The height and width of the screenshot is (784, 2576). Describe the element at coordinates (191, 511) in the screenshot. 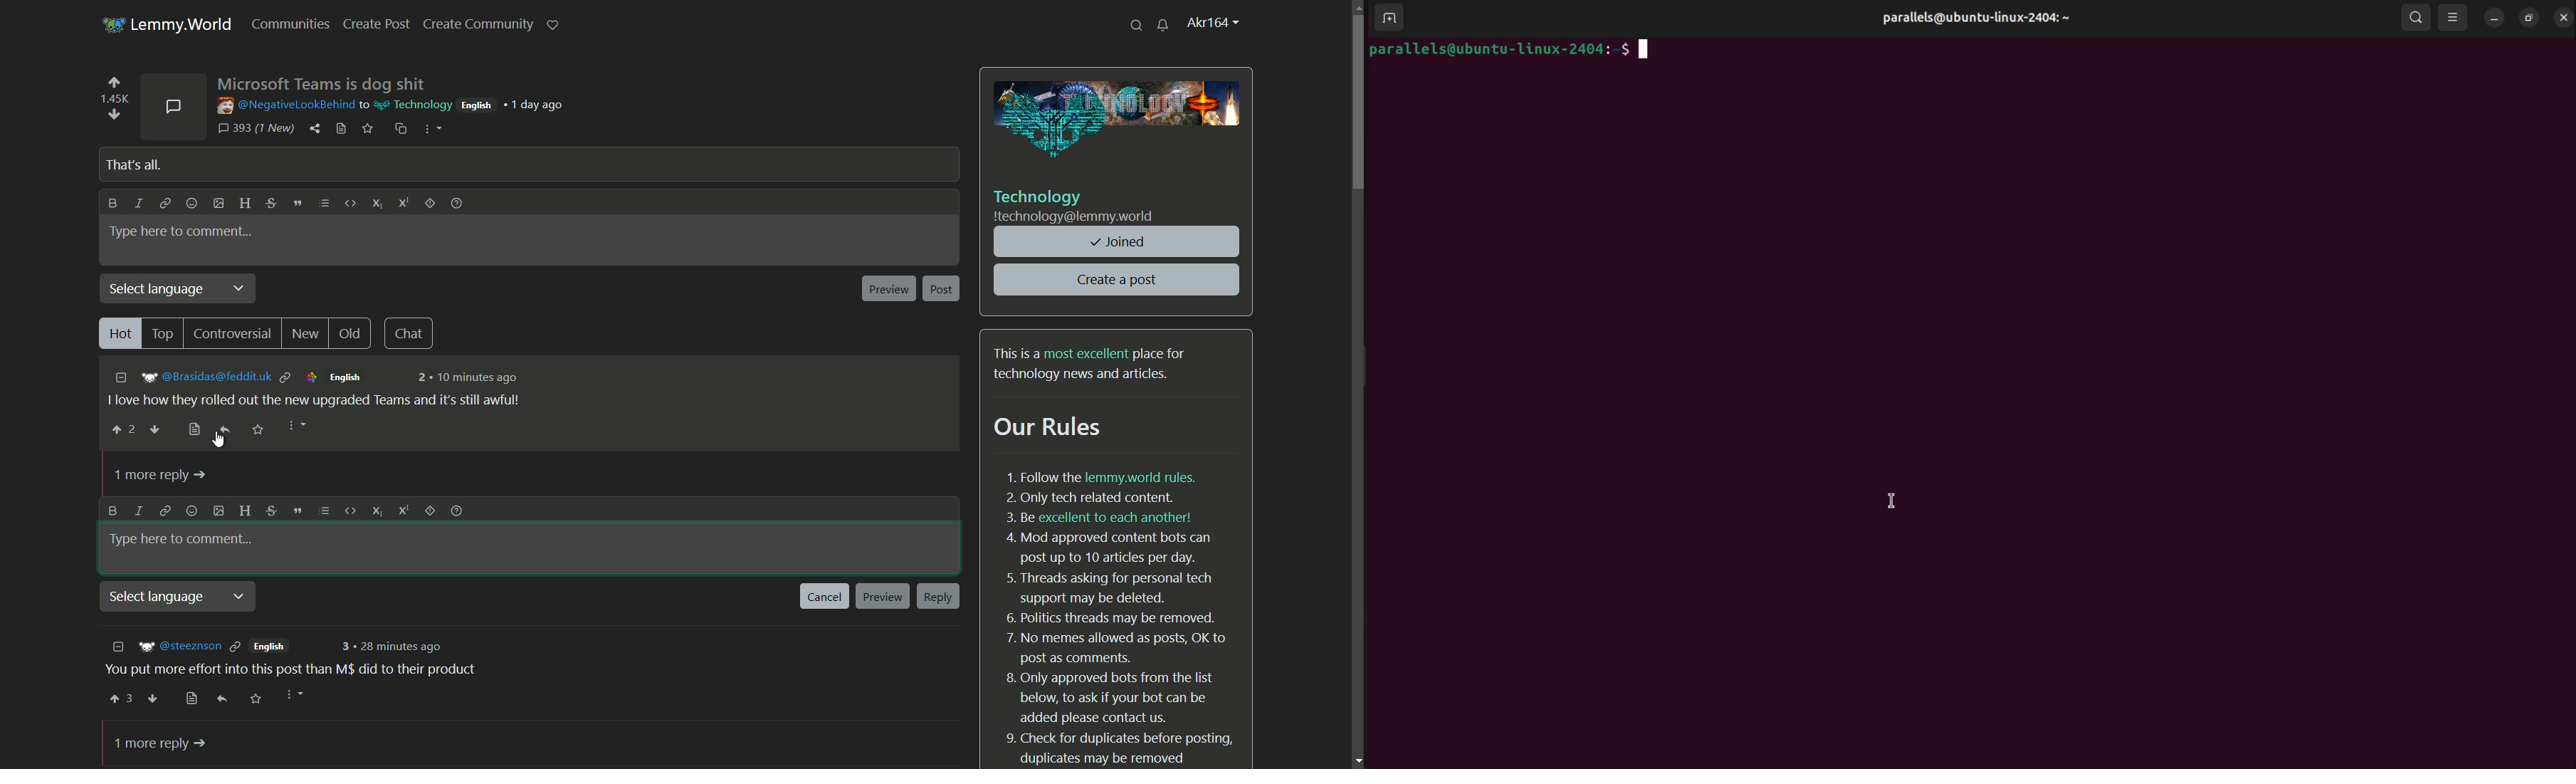

I see `add emoji` at that location.